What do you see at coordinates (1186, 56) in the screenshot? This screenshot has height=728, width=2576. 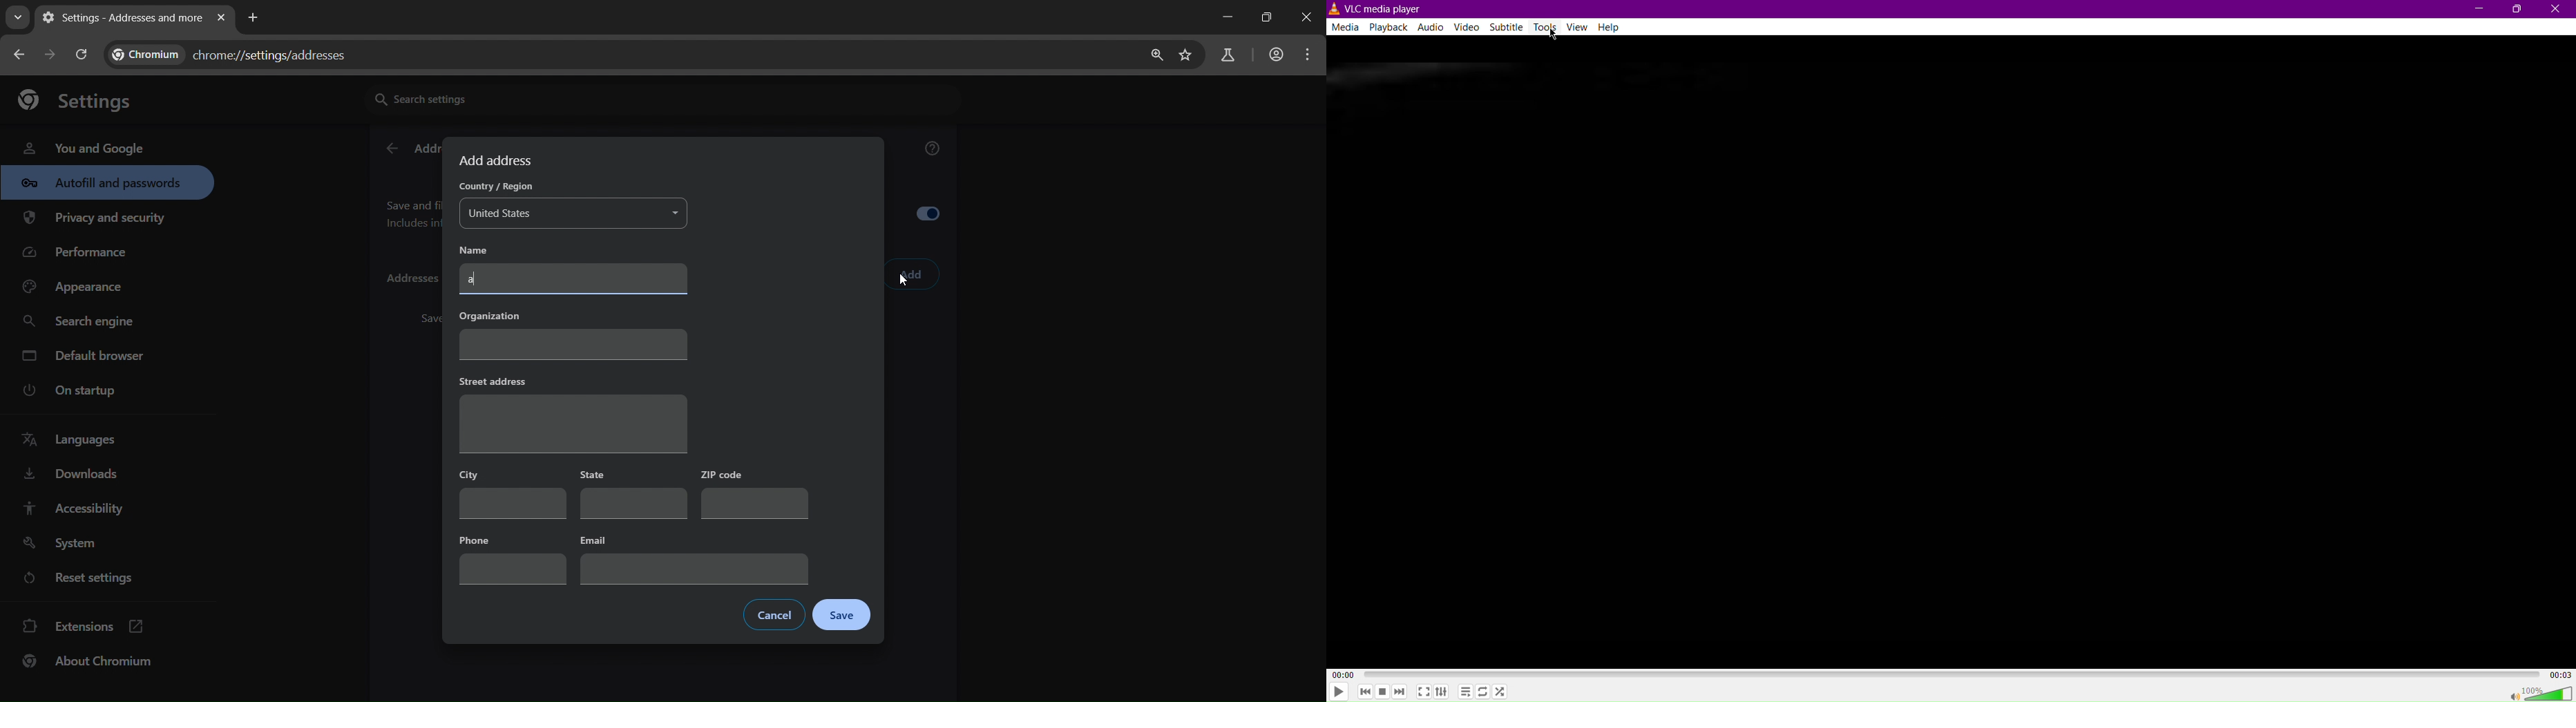 I see `bookmark page` at bounding box center [1186, 56].